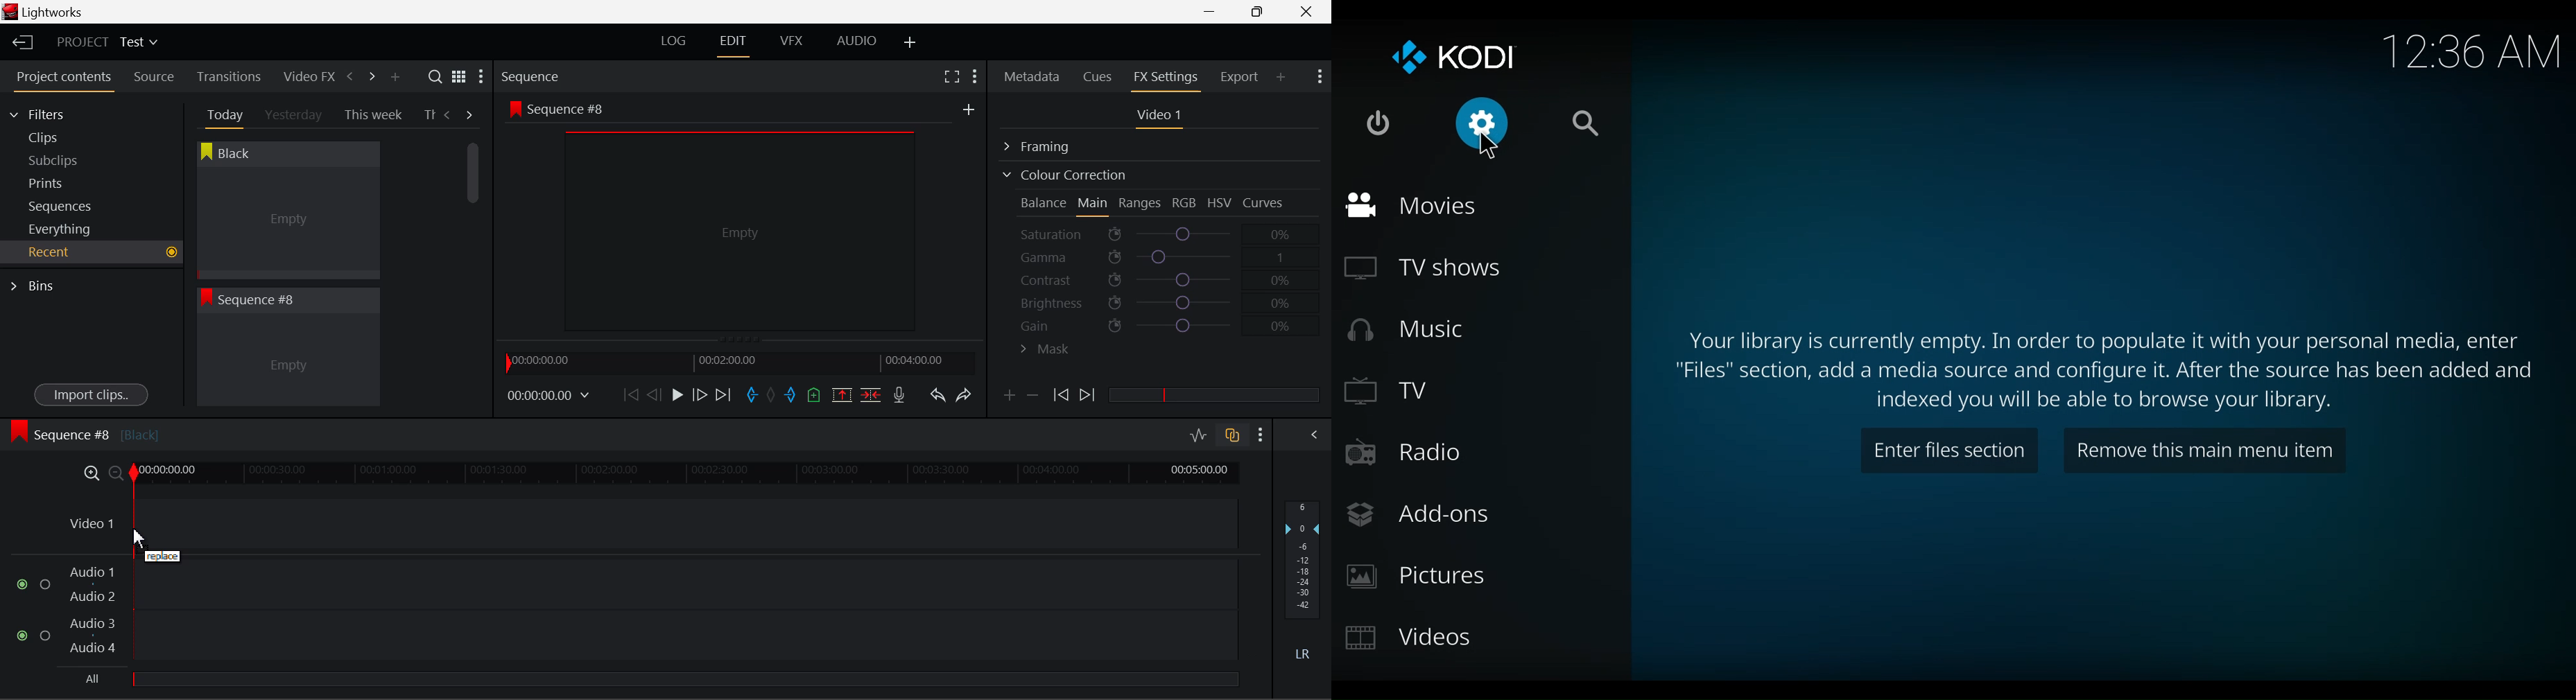 This screenshot has width=2576, height=700. Describe the element at coordinates (84, 432) in the screenshot. I see `Sequence #8` at that location.